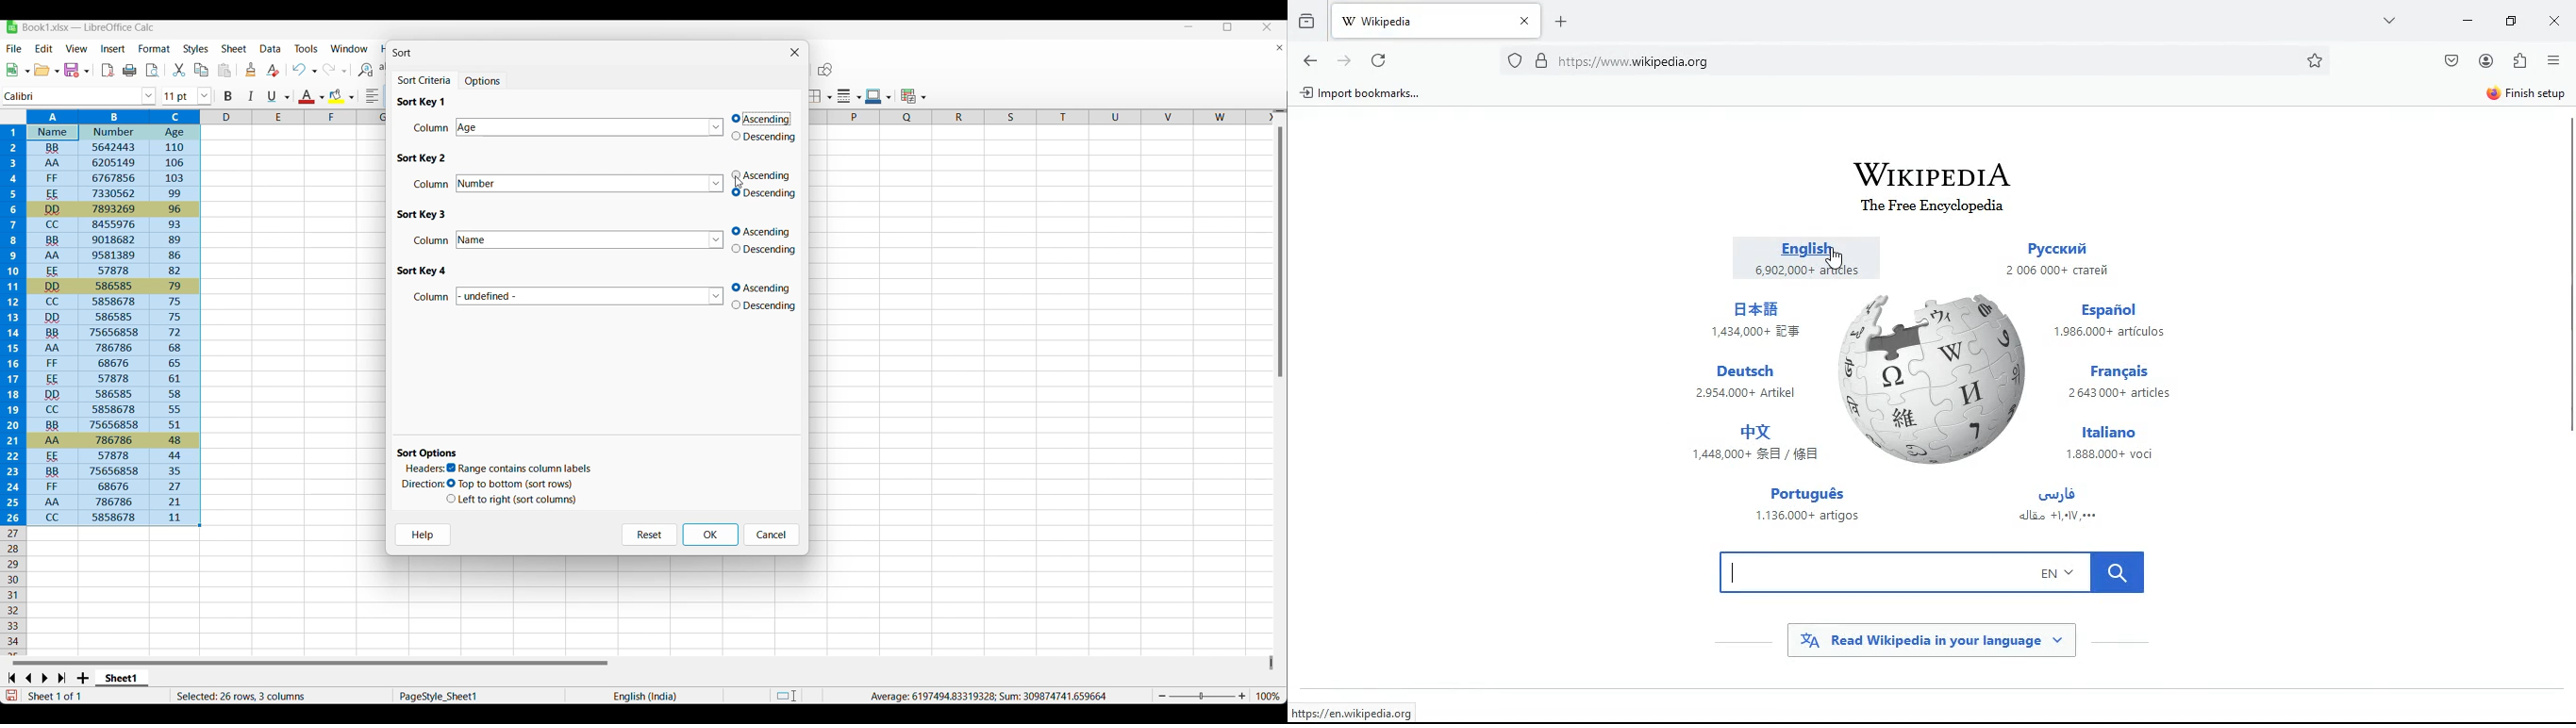 This screenshot has height=728, width=2576. Describe the element at coordinates (1268, 696) in the screenshot. I see `Current zoom factor` at that location.